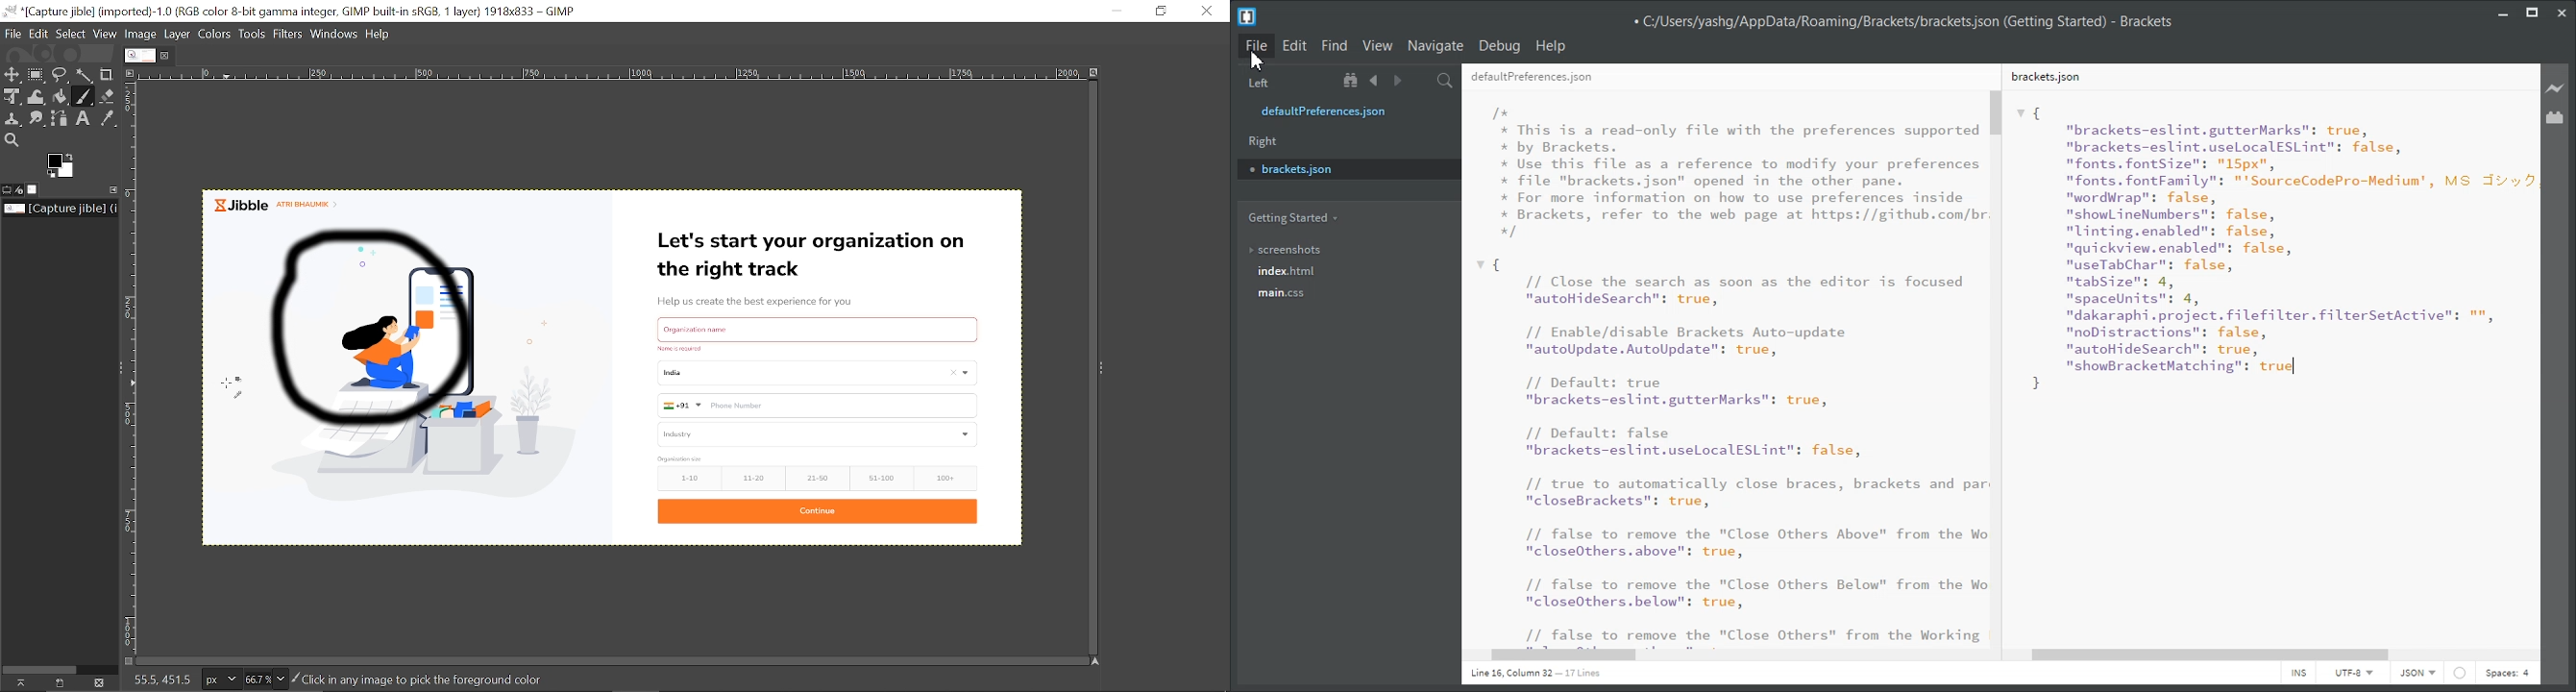  Describe the element at coordinates (1532, 78) in the screenshot. I see `defaultPreferences.json` at that location.